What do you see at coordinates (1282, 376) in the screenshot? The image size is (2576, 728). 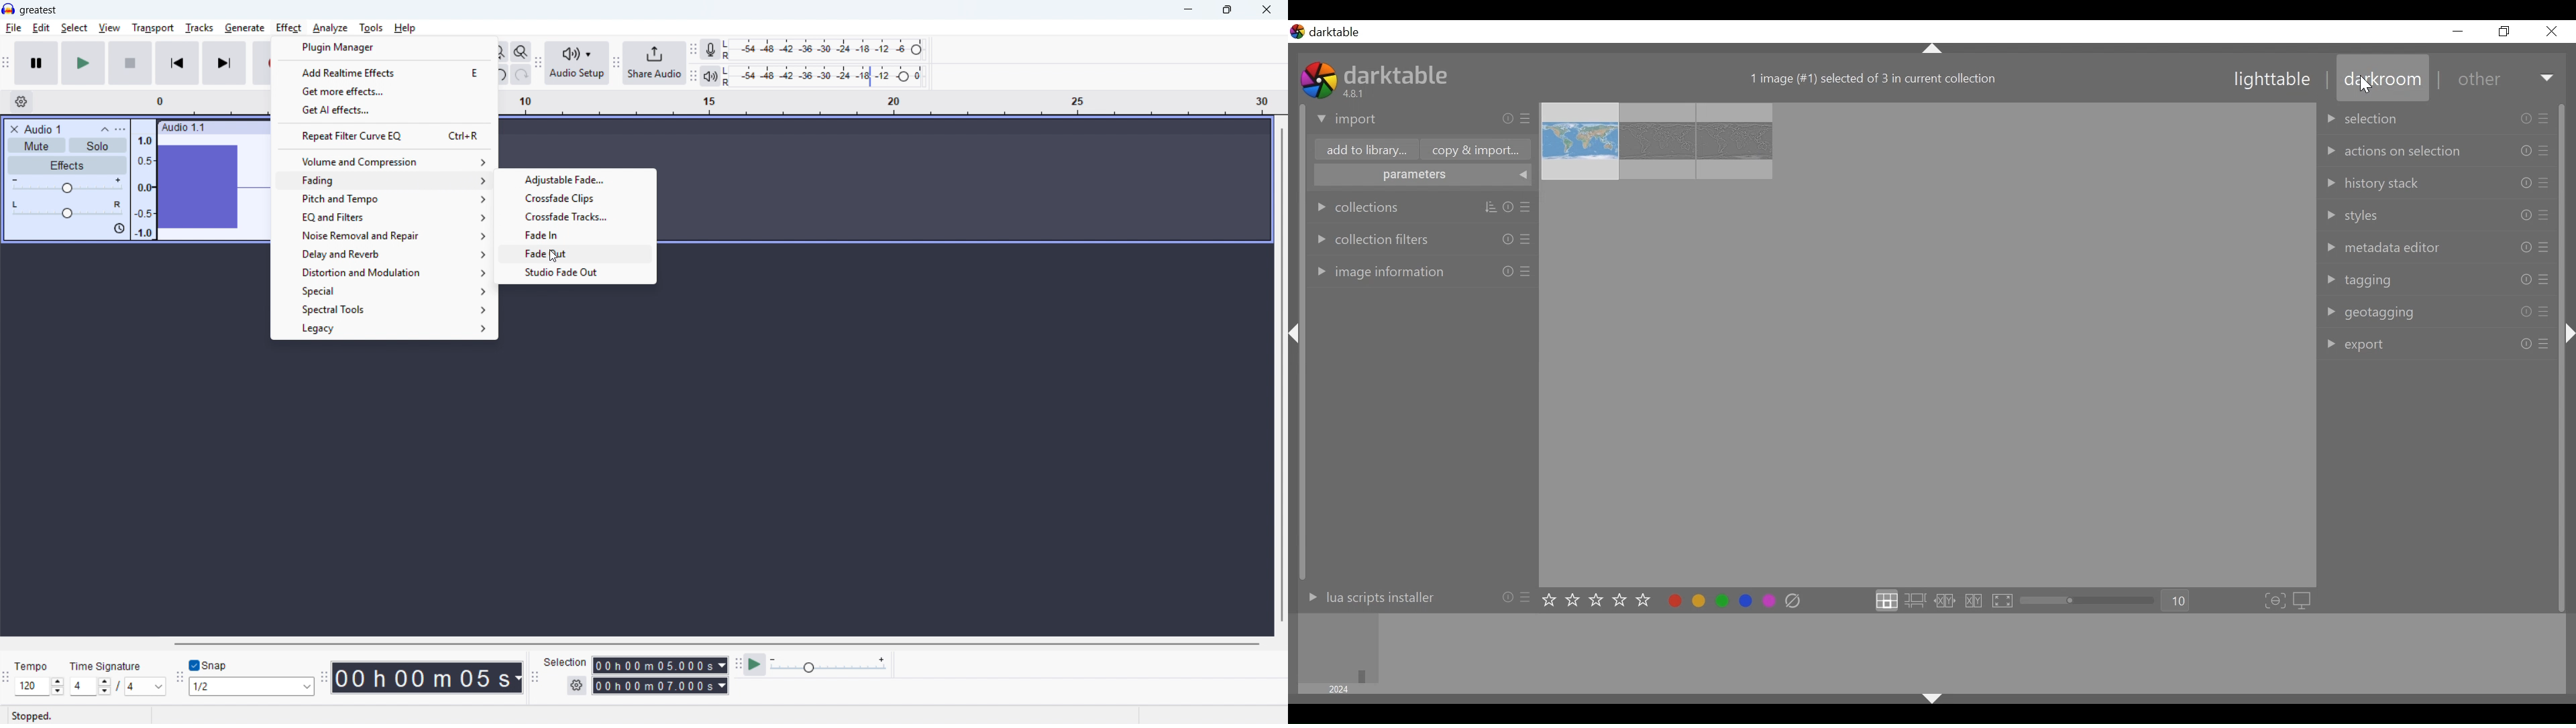 I see `Vertical scroll bar ` at bounding box center [1282, 376].